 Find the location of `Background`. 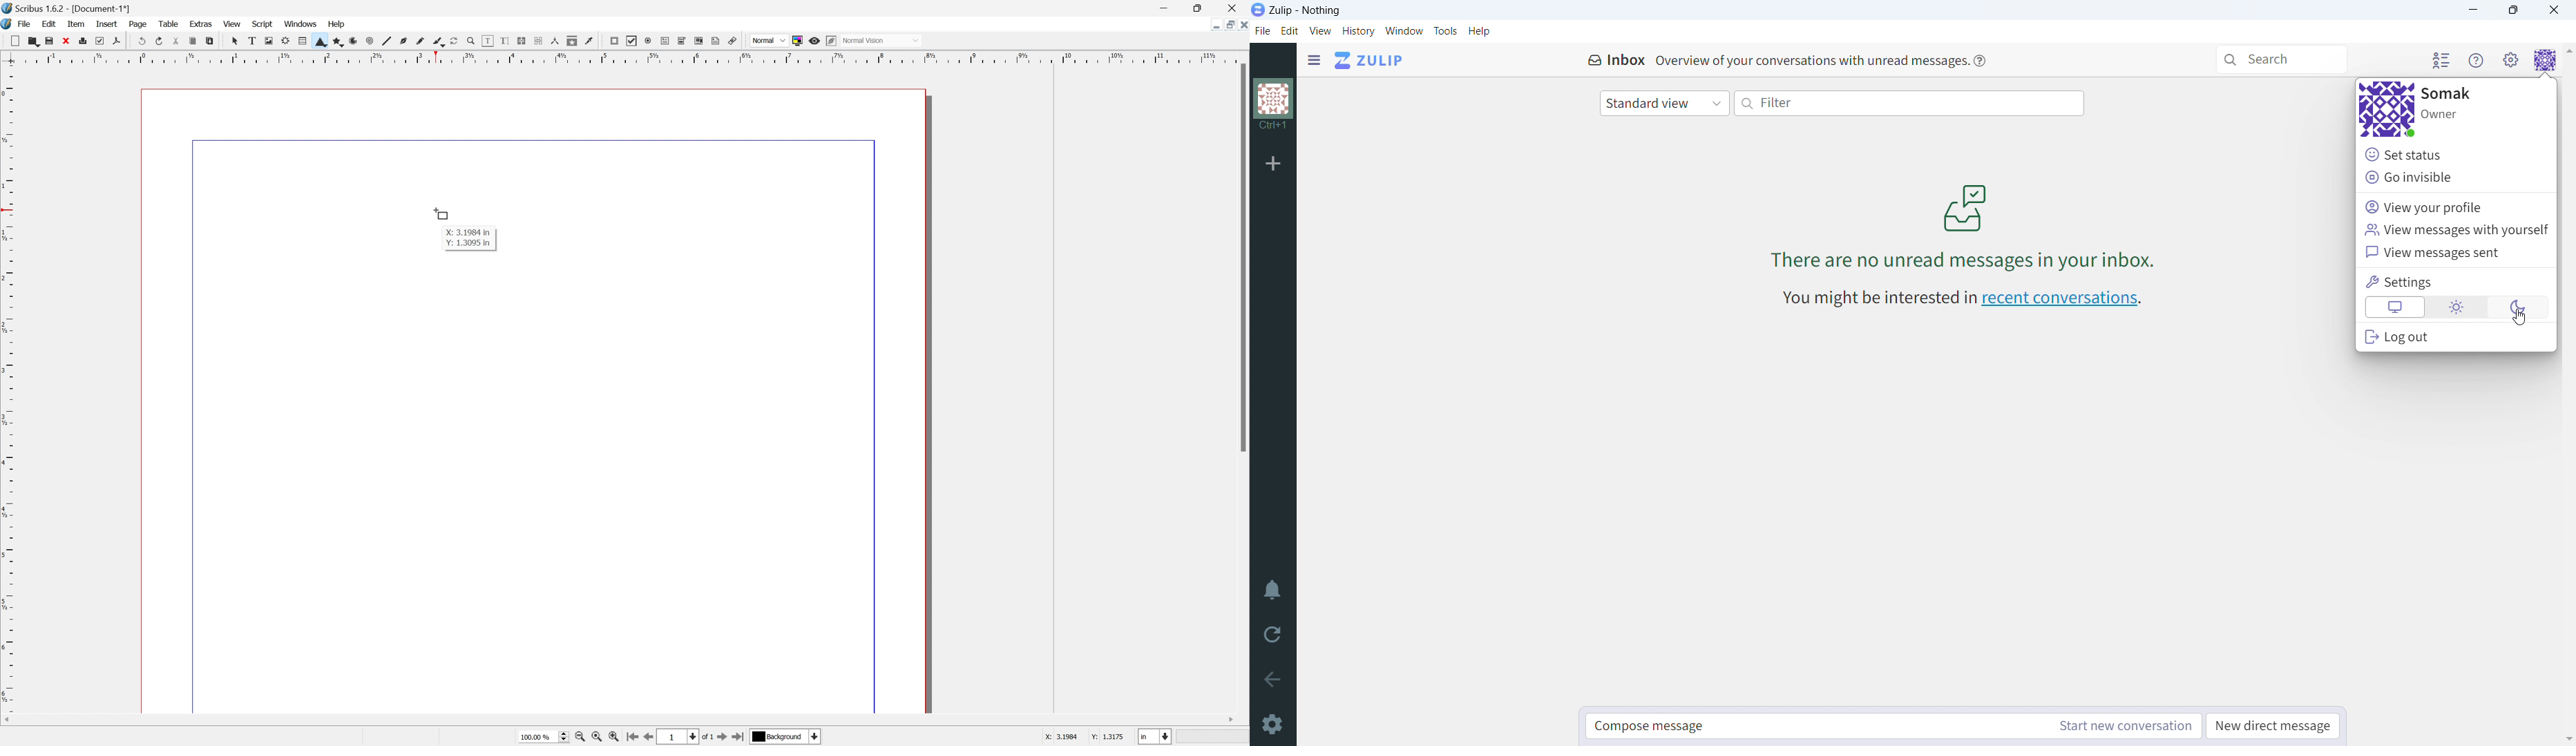

Background is located at coordinates (779, 736).